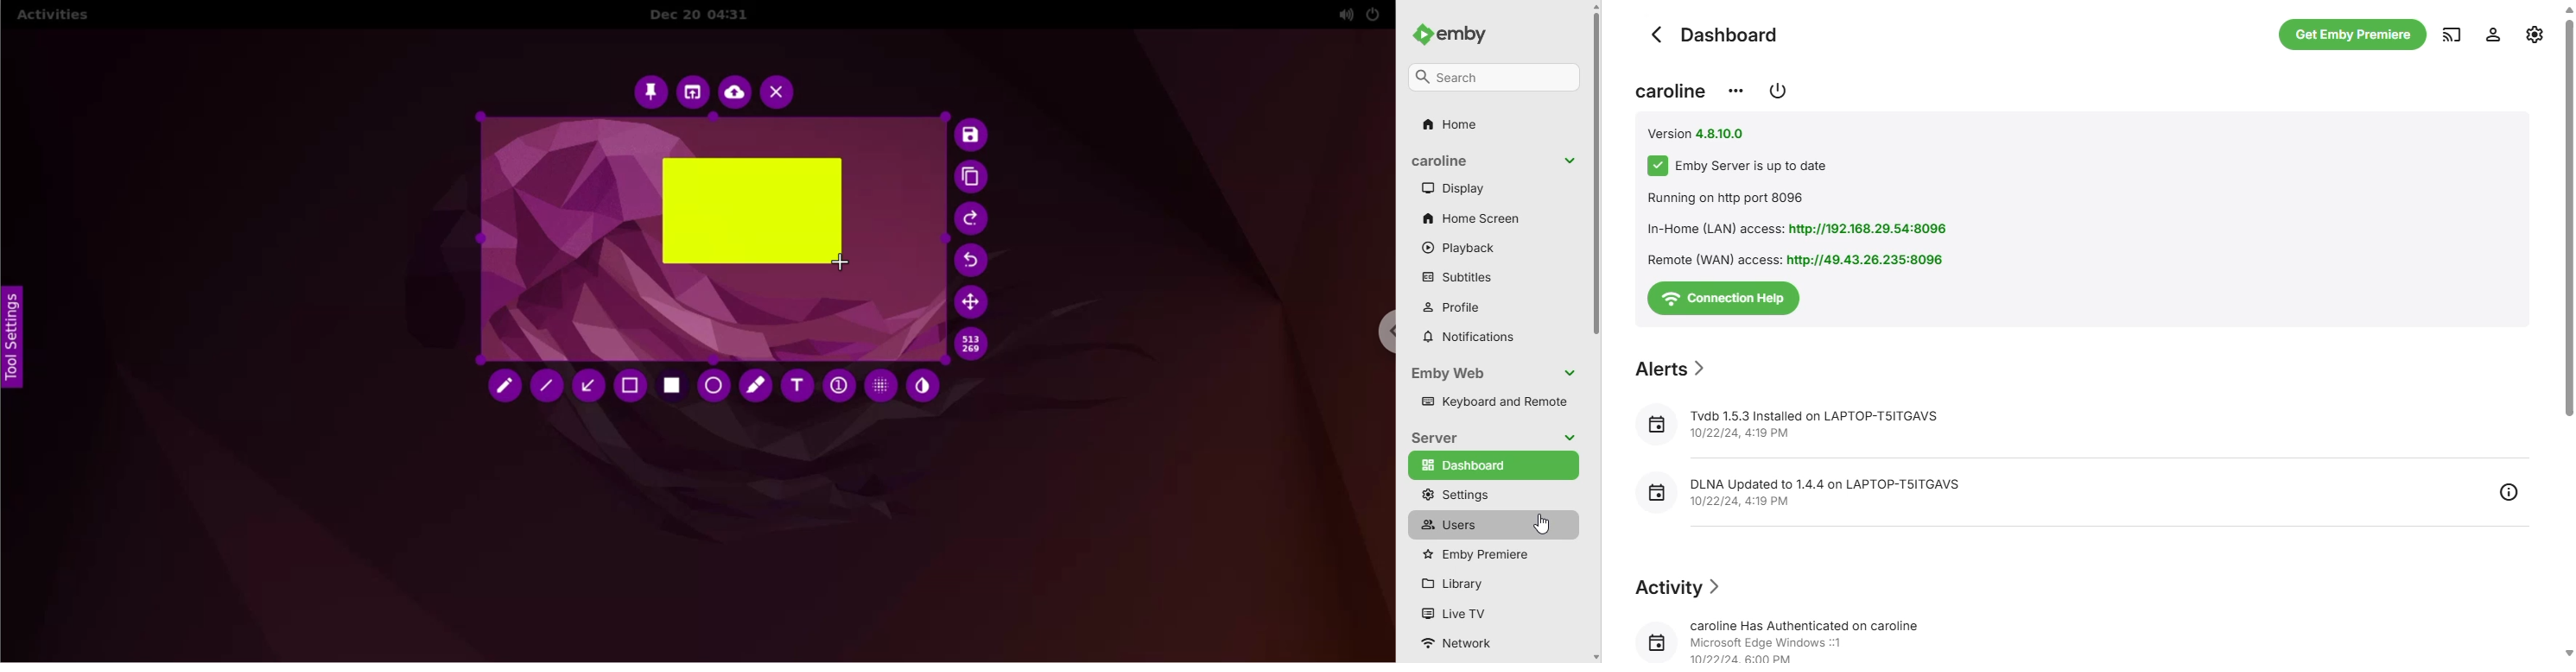  Describe the element at coordinates (1713, 35) in the screenshot. I see `dashboard` at that location.